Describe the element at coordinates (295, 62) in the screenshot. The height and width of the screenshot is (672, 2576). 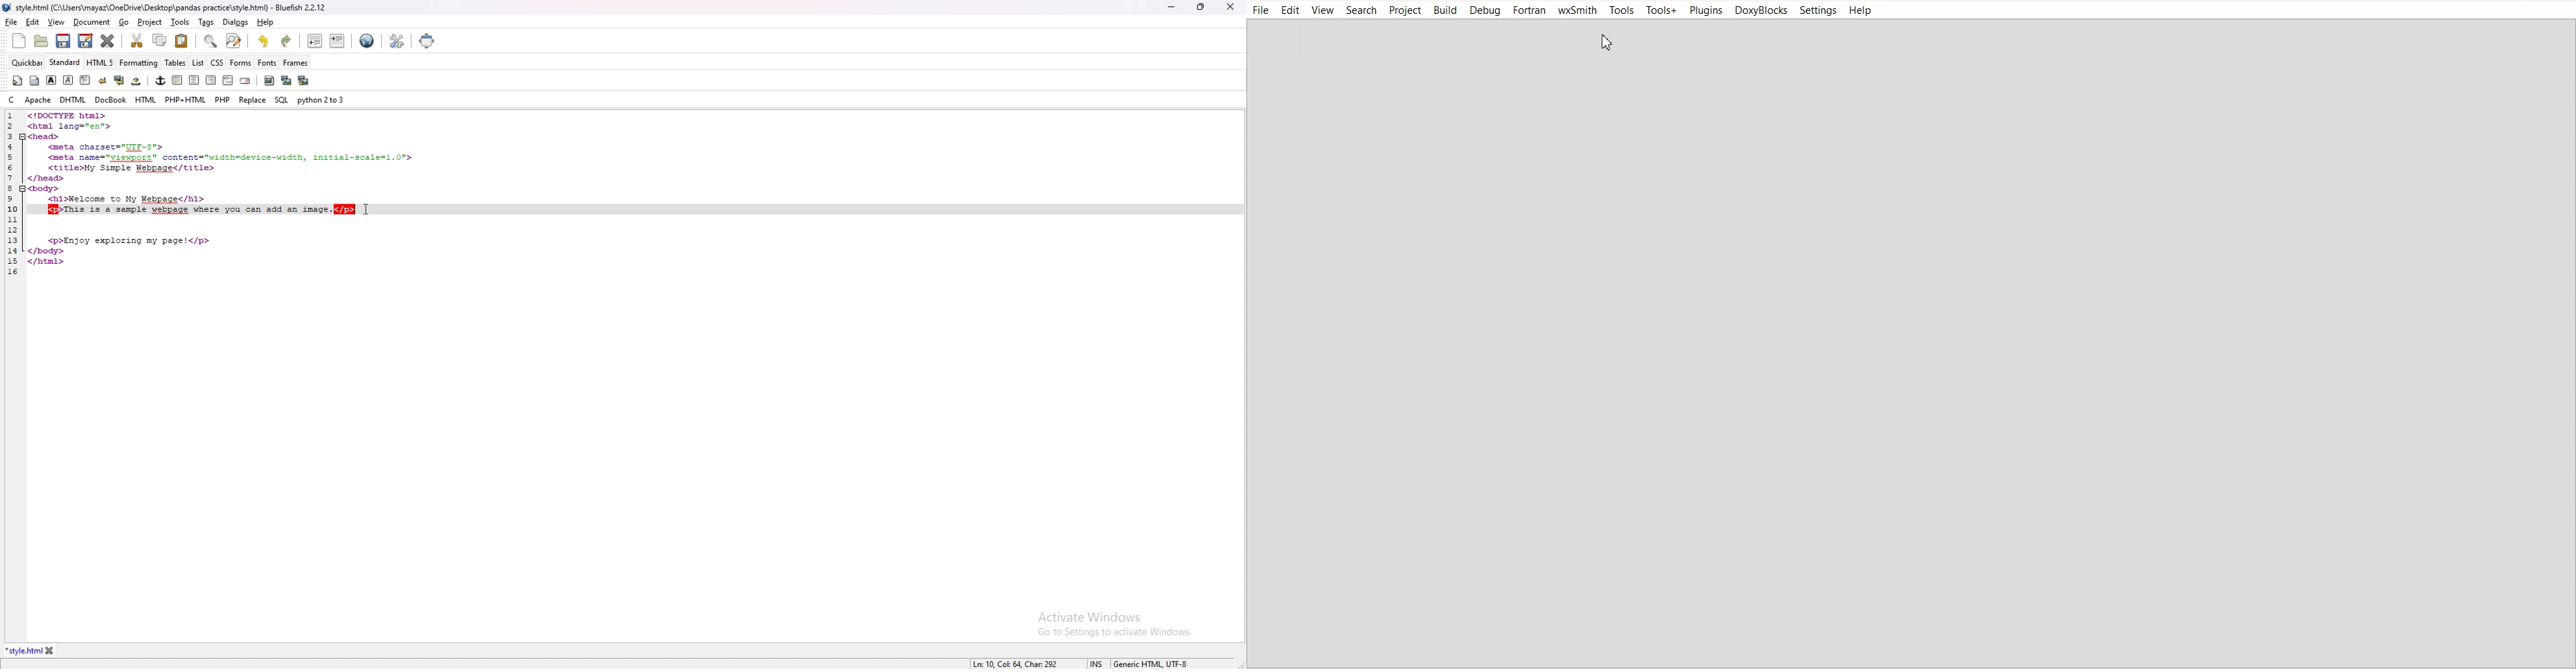
I see `frames` at that location.